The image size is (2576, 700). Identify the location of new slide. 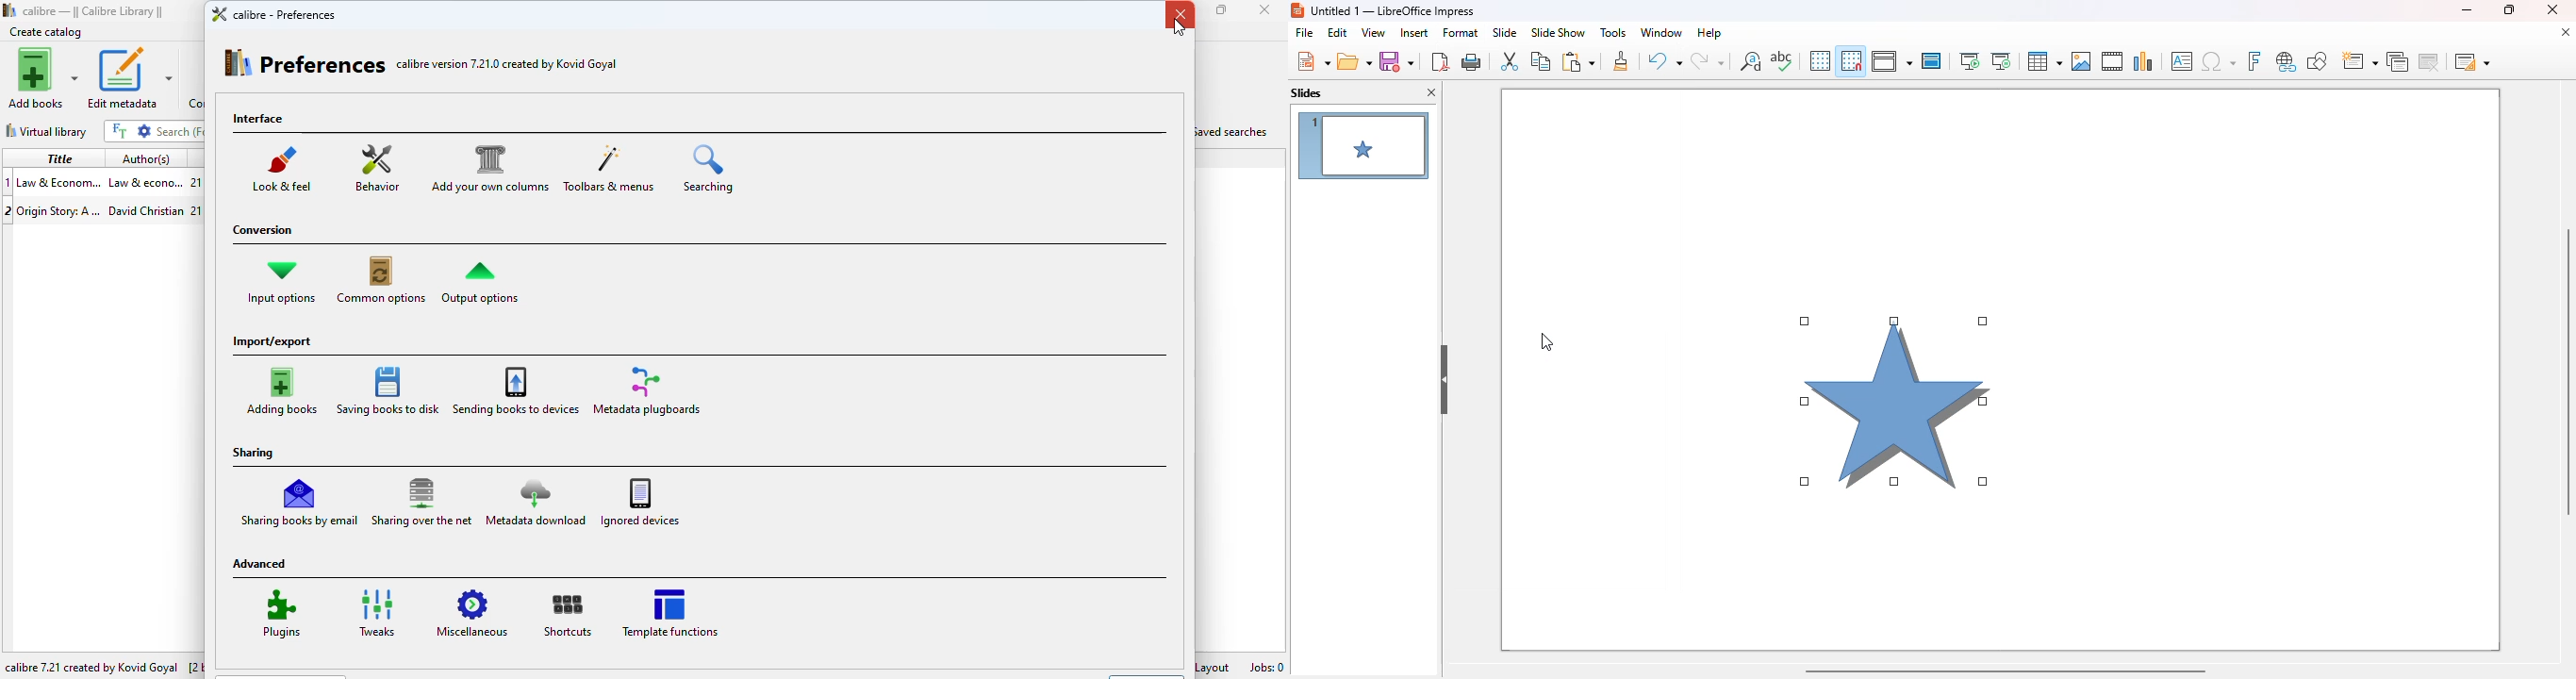
(2358, 61).